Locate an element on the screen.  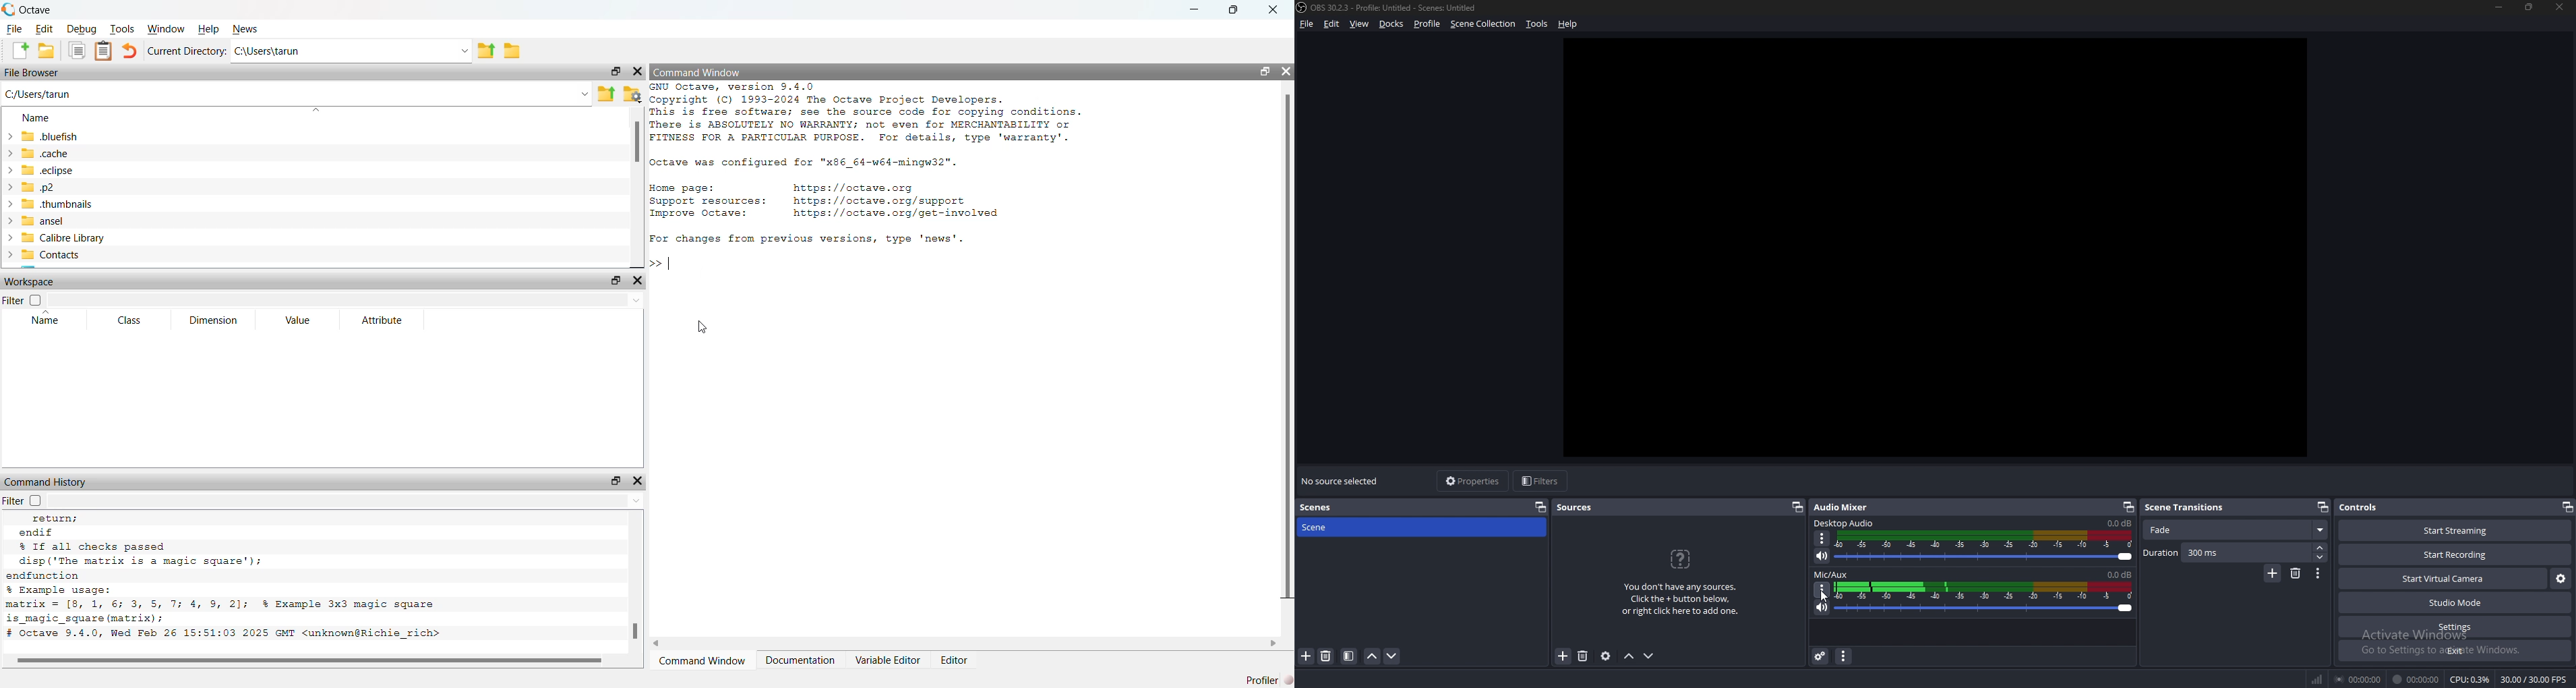
start virtual camera is located at coordinates (2445, 578).